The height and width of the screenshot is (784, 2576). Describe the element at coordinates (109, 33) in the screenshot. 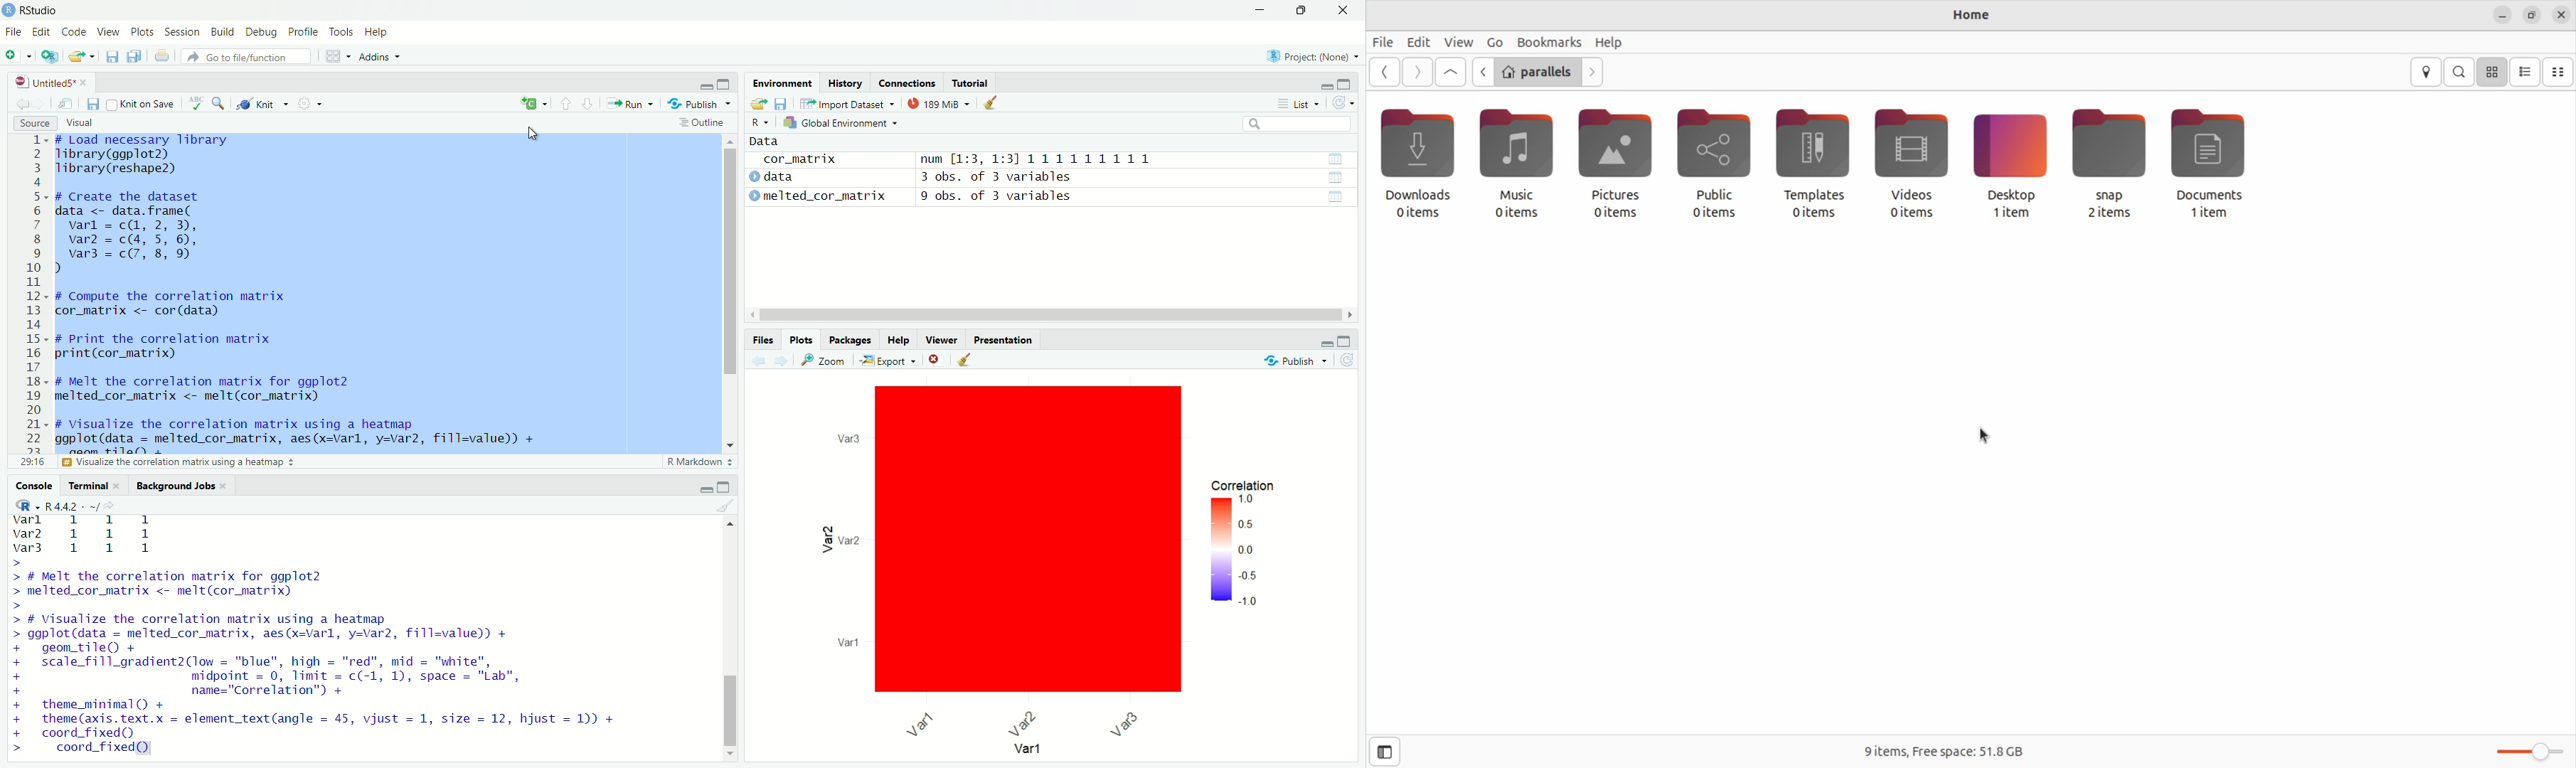

I see `view` at that location.